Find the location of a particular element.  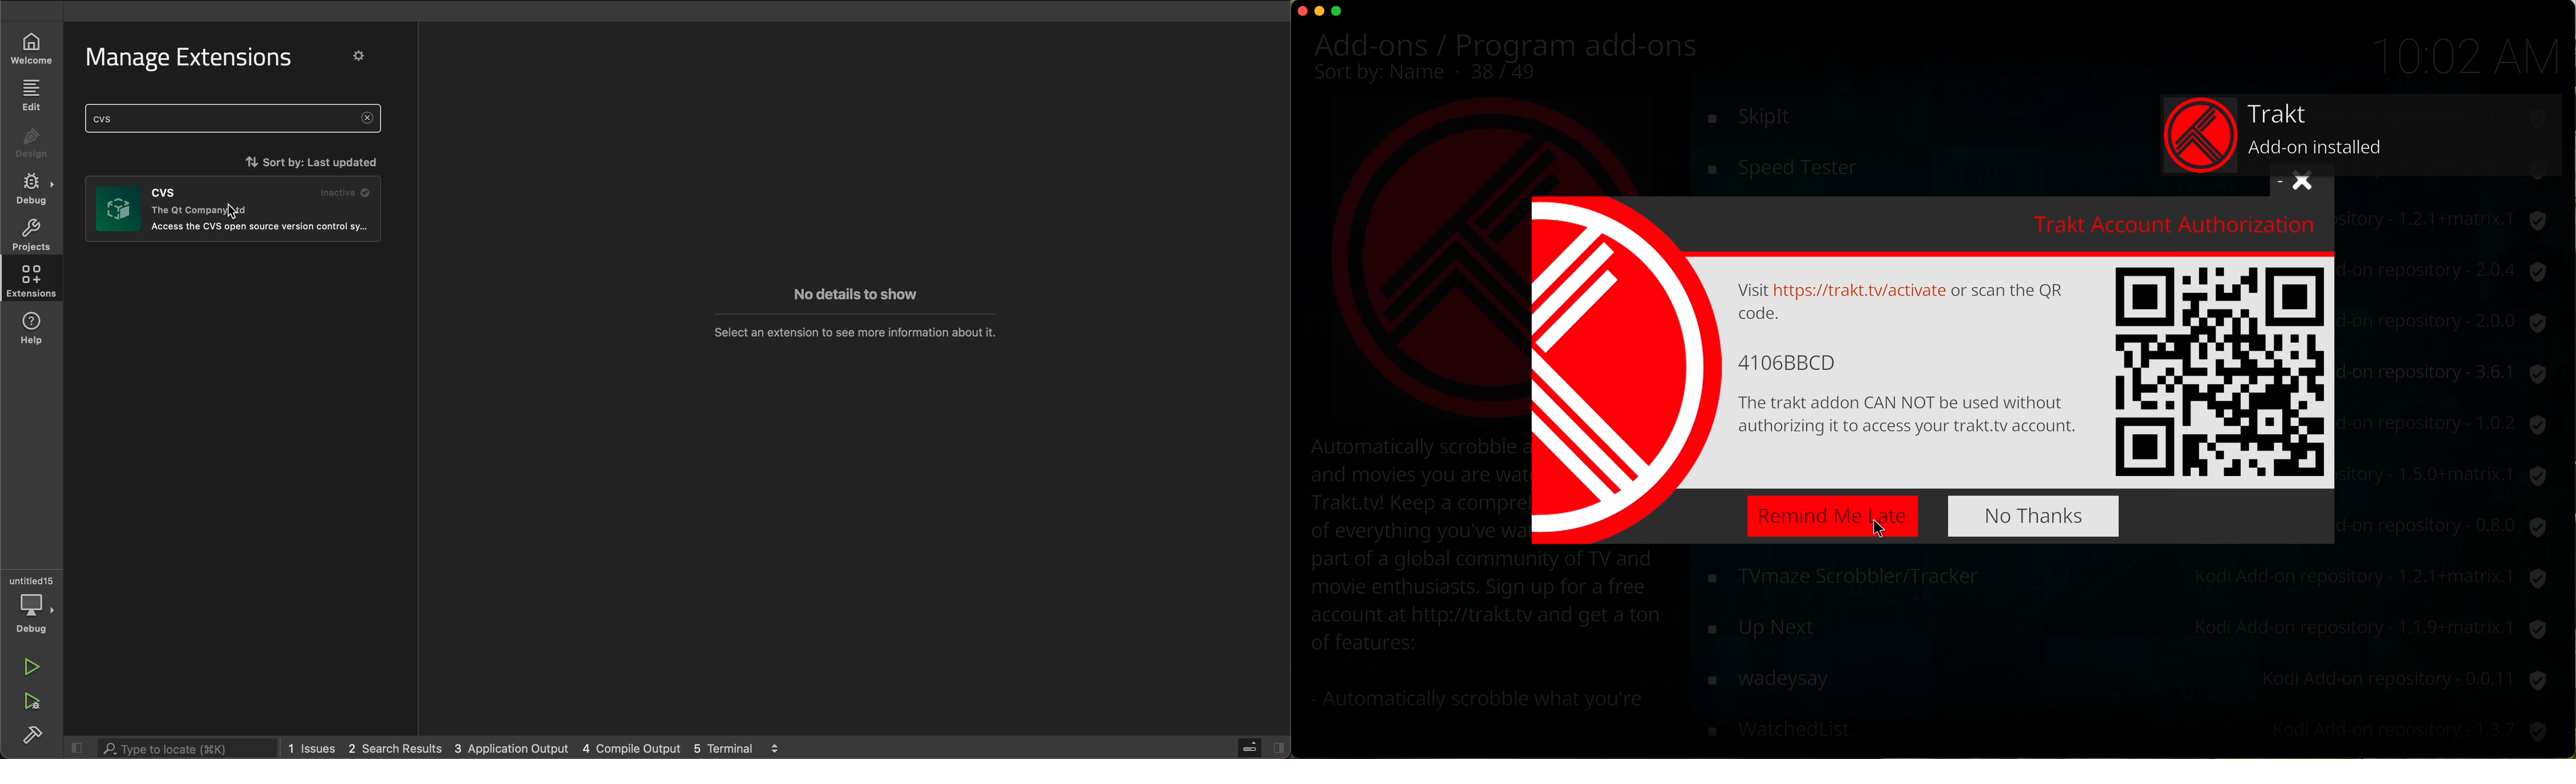

sort is located at coordinates (305, 160).